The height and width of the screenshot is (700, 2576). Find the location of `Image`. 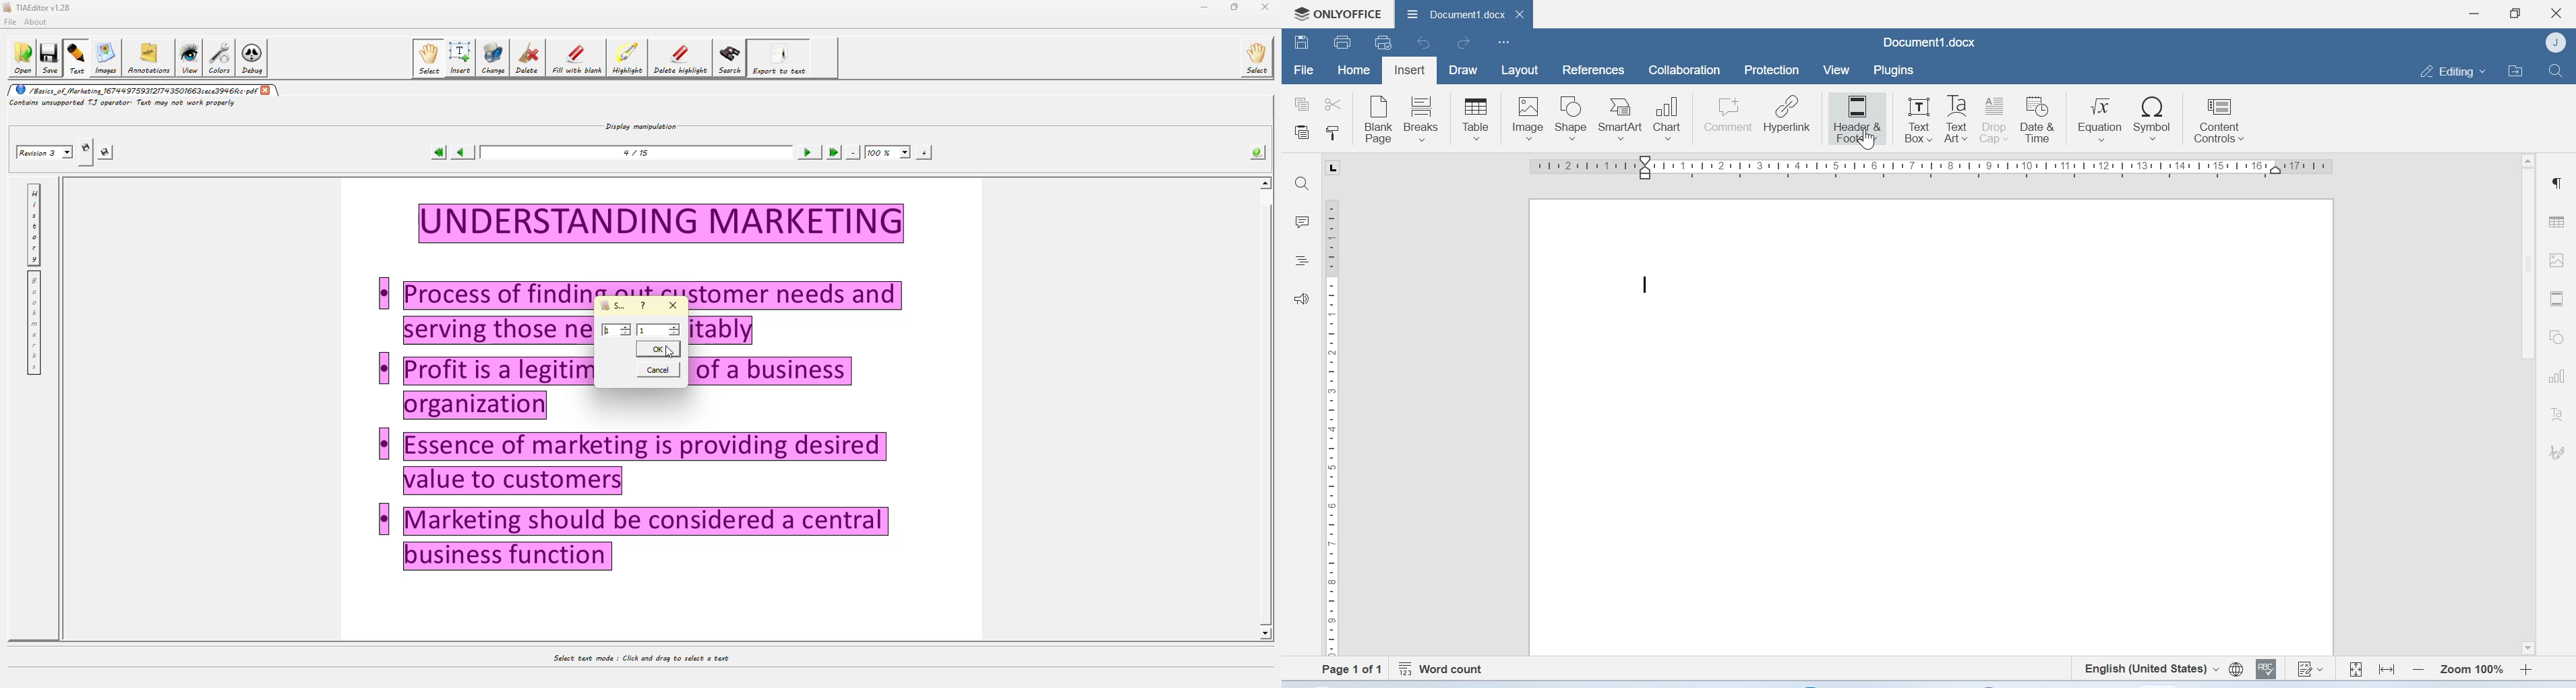

Image is located at coordinates (2558, 262).